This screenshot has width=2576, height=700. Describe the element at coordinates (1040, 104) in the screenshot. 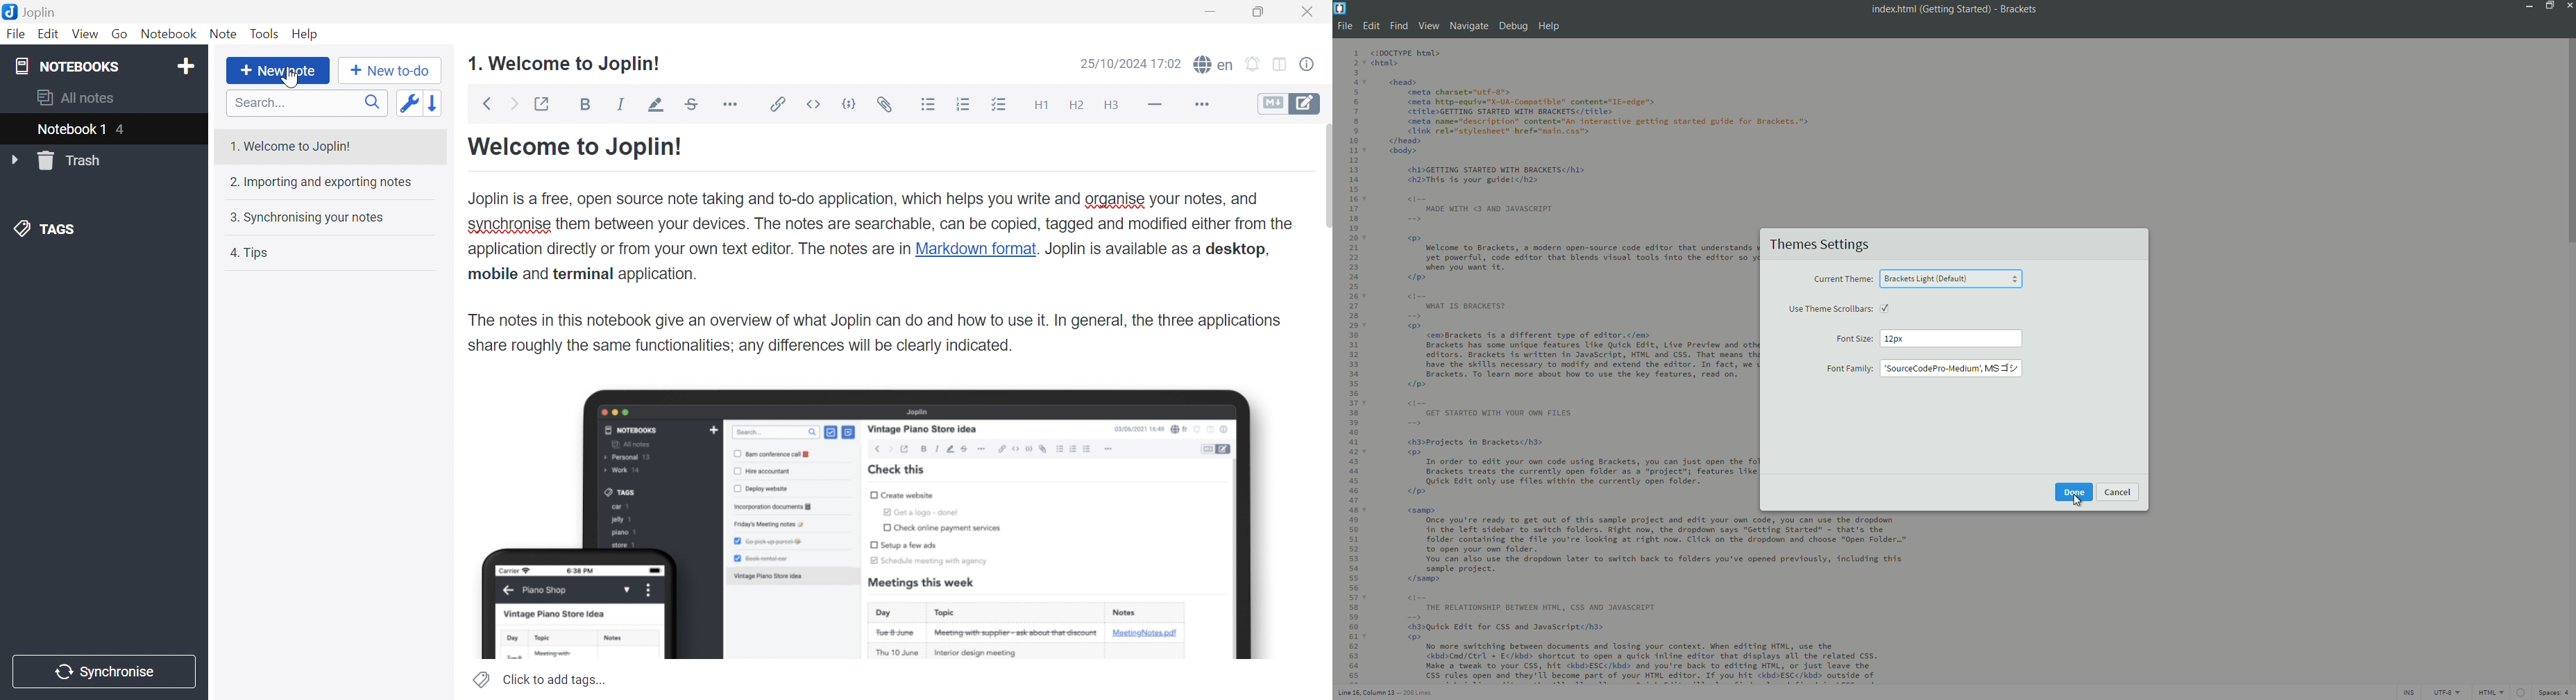

I see `Heading 1` at that location.